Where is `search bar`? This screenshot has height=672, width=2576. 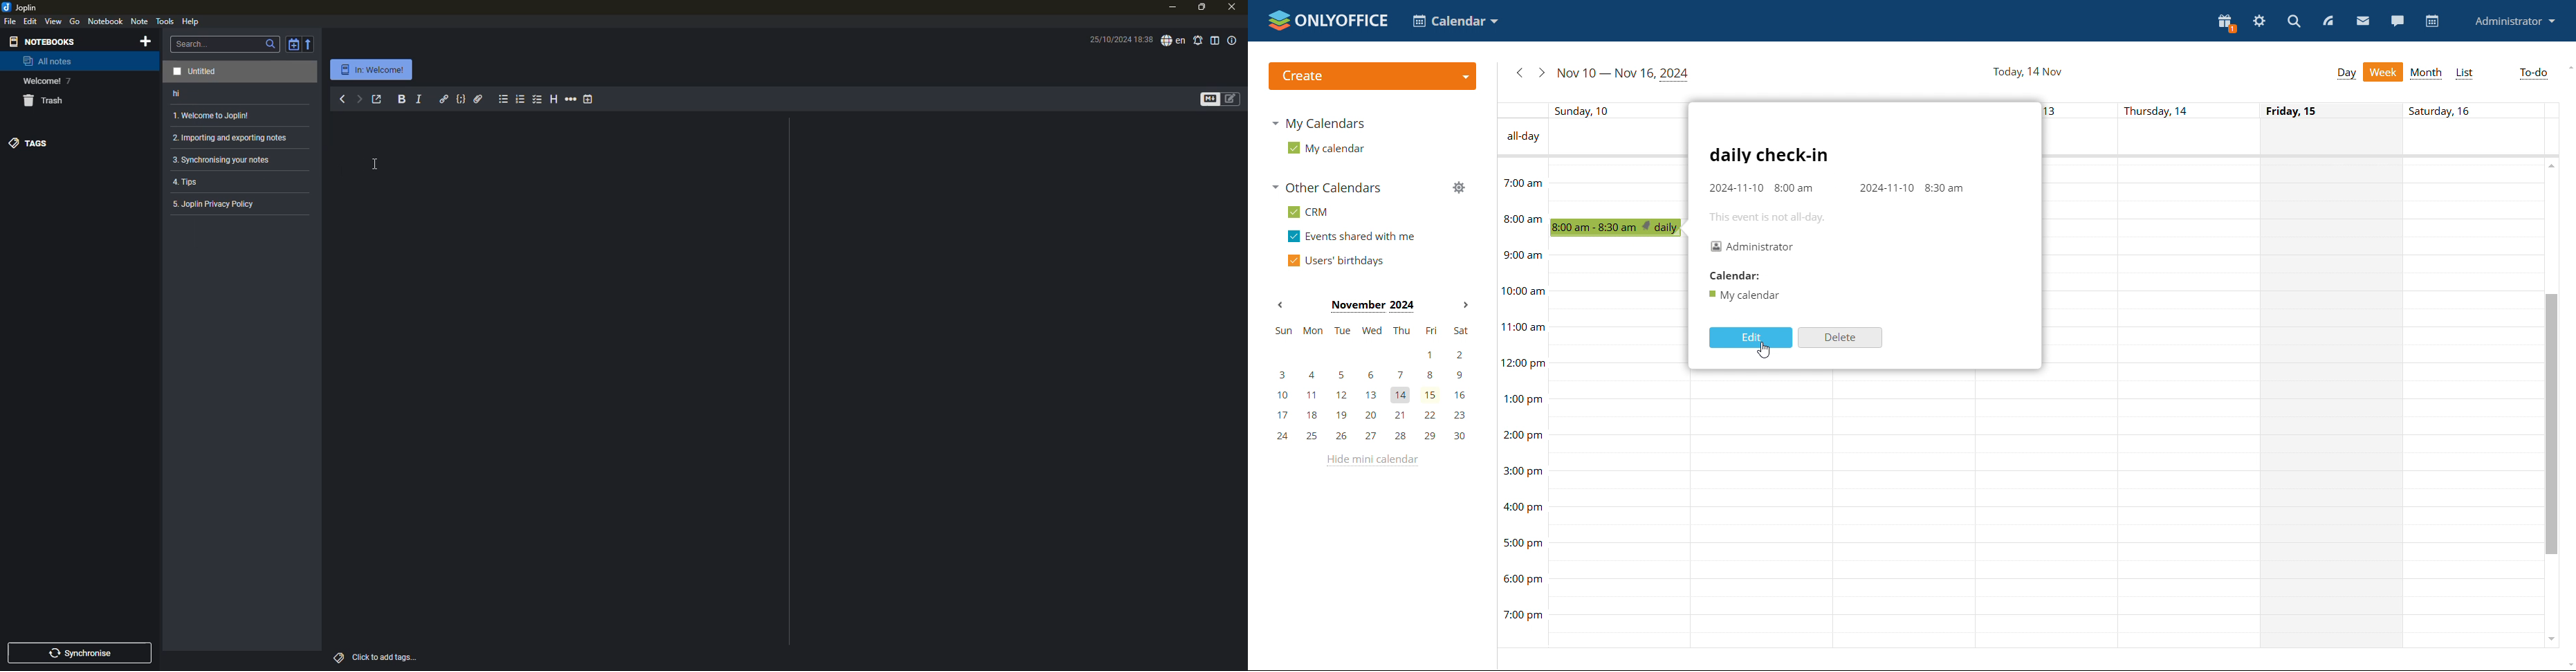
search bar is located at coordinates (226, 43).